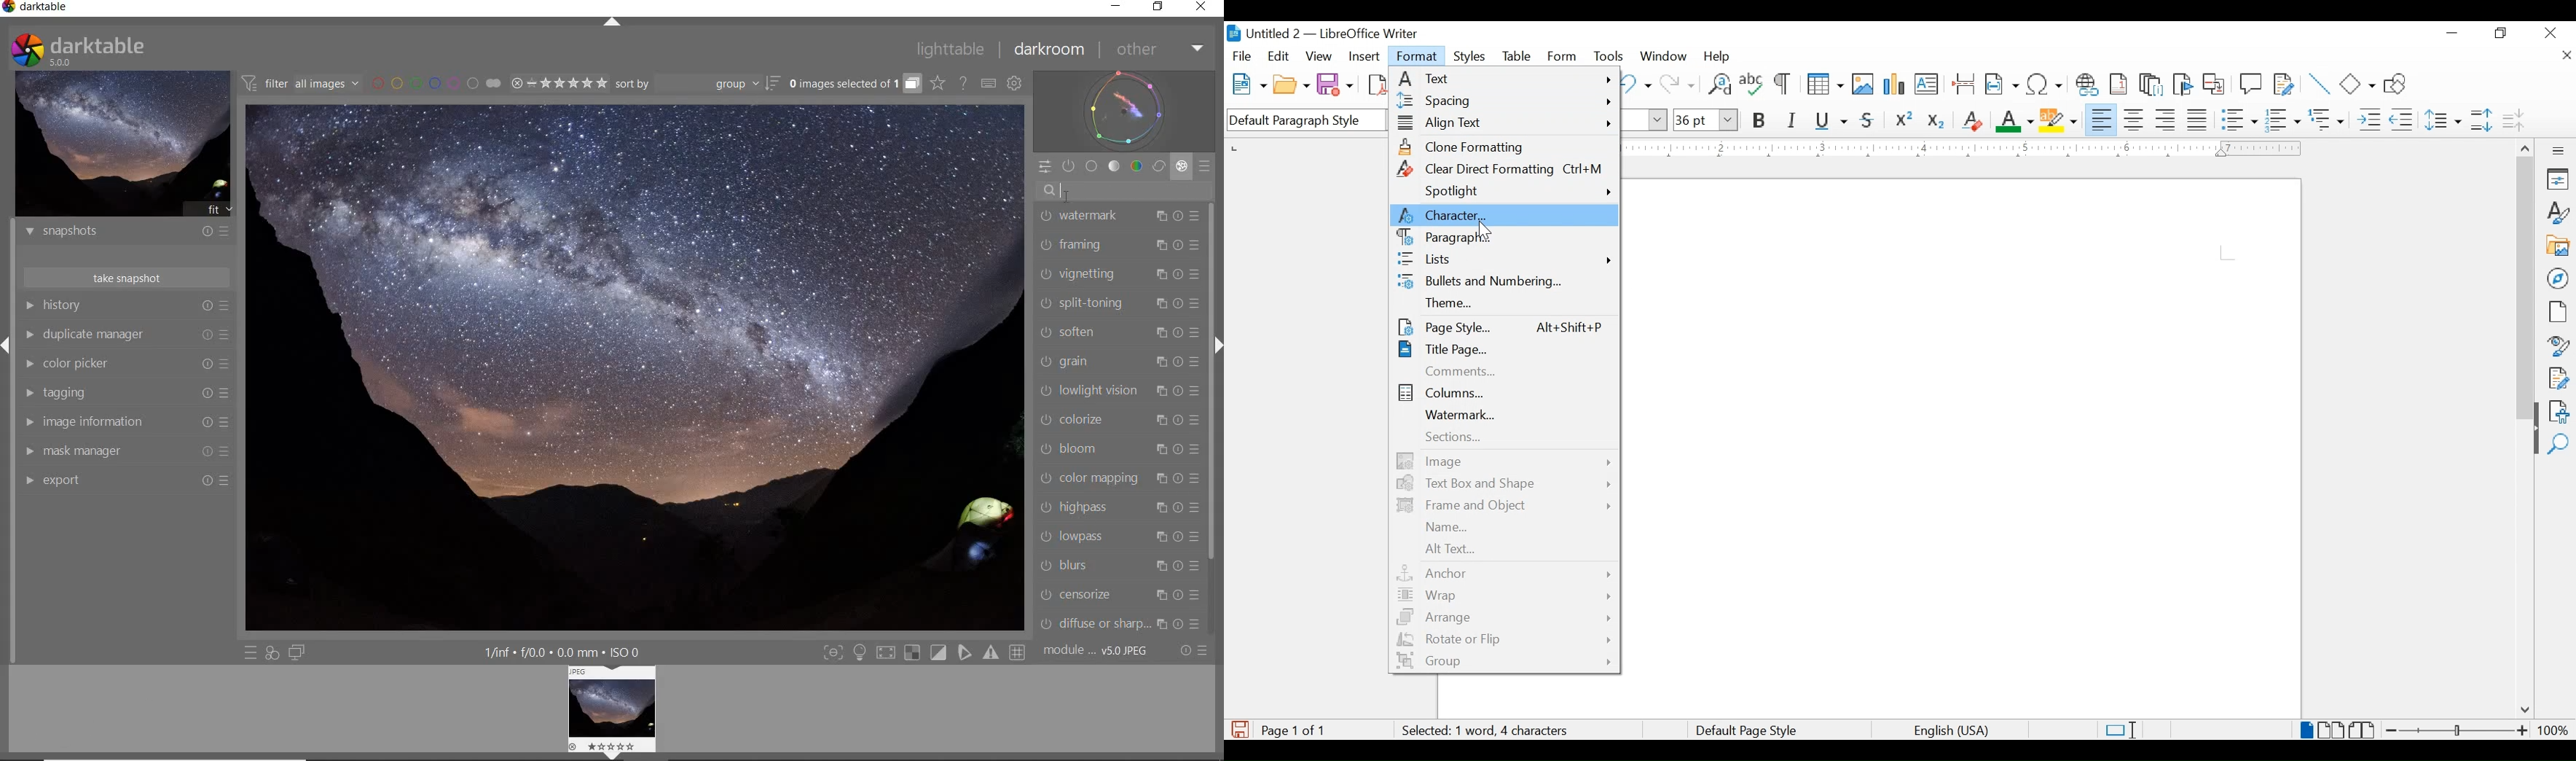 The image size is (2576, 784). What do you see at coordinates (1161, 213) in the screenshot?
I see `multiple instance actions` at bounding box center [1161, 213].